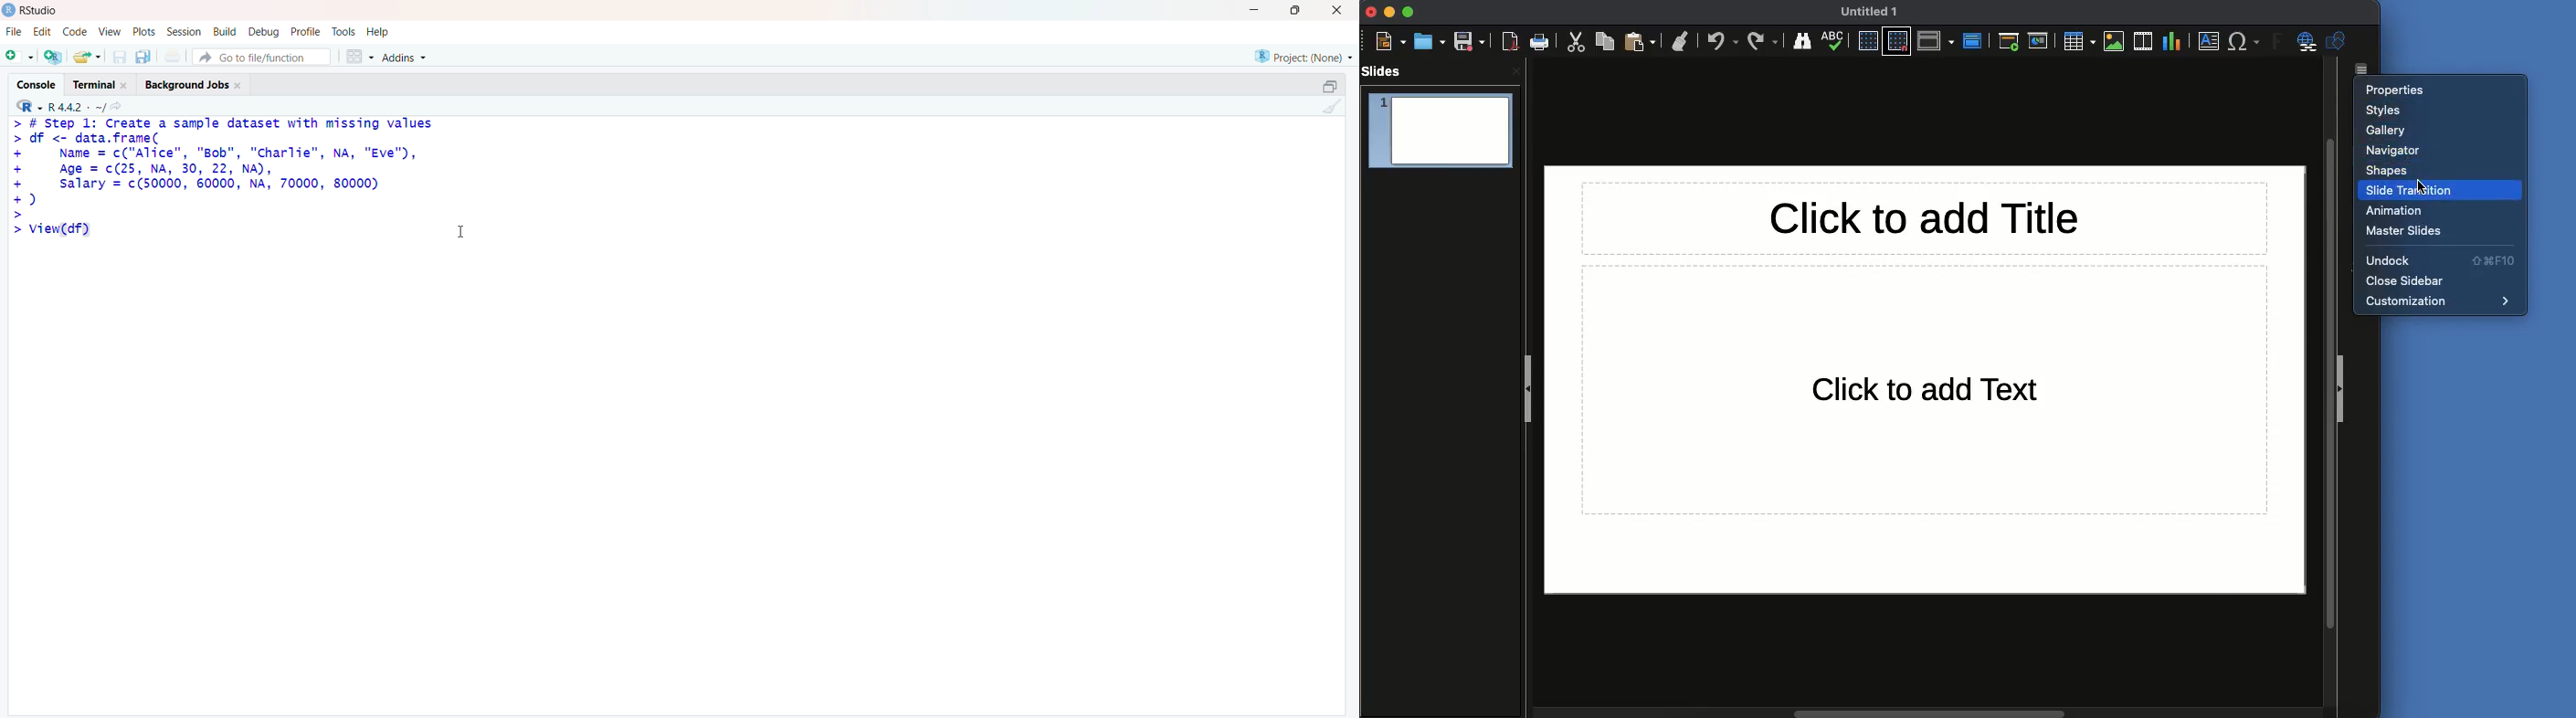  Describe the element at coordinates (1385, 71) in the screenshot. I see `Slides` at that location.